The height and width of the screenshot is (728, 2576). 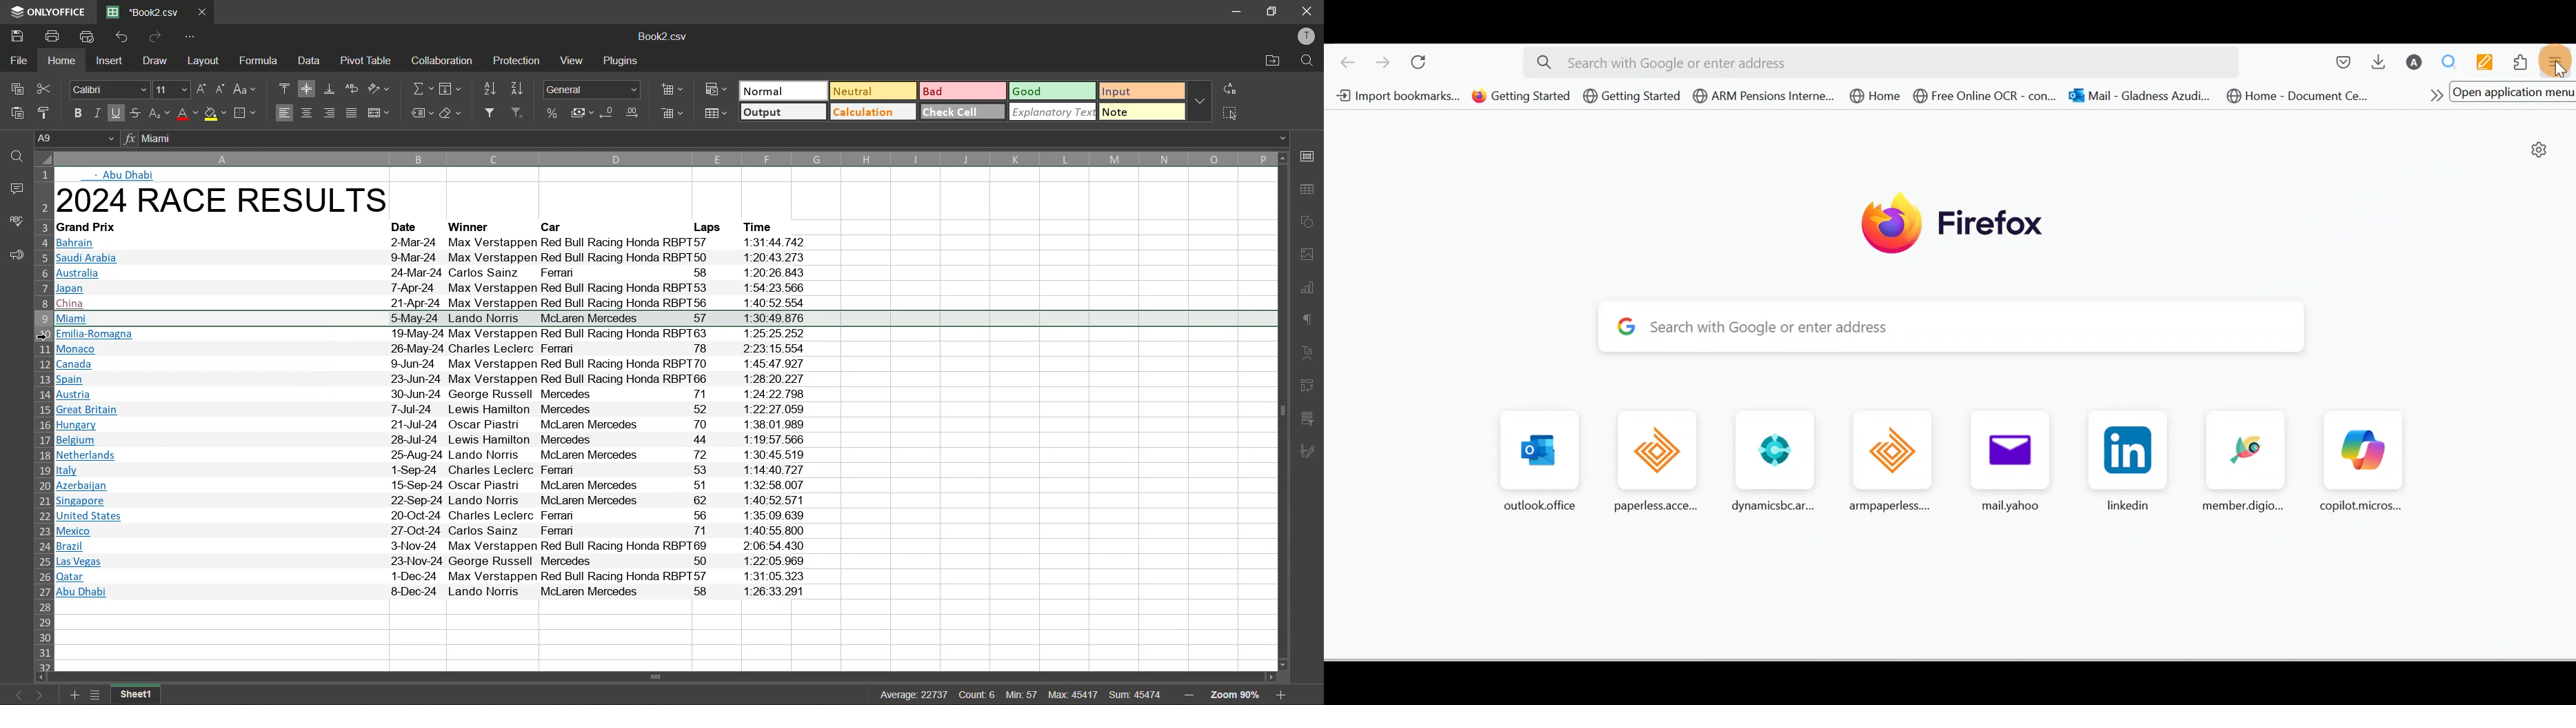 I want to click on align left, so click(x=284, y=113).